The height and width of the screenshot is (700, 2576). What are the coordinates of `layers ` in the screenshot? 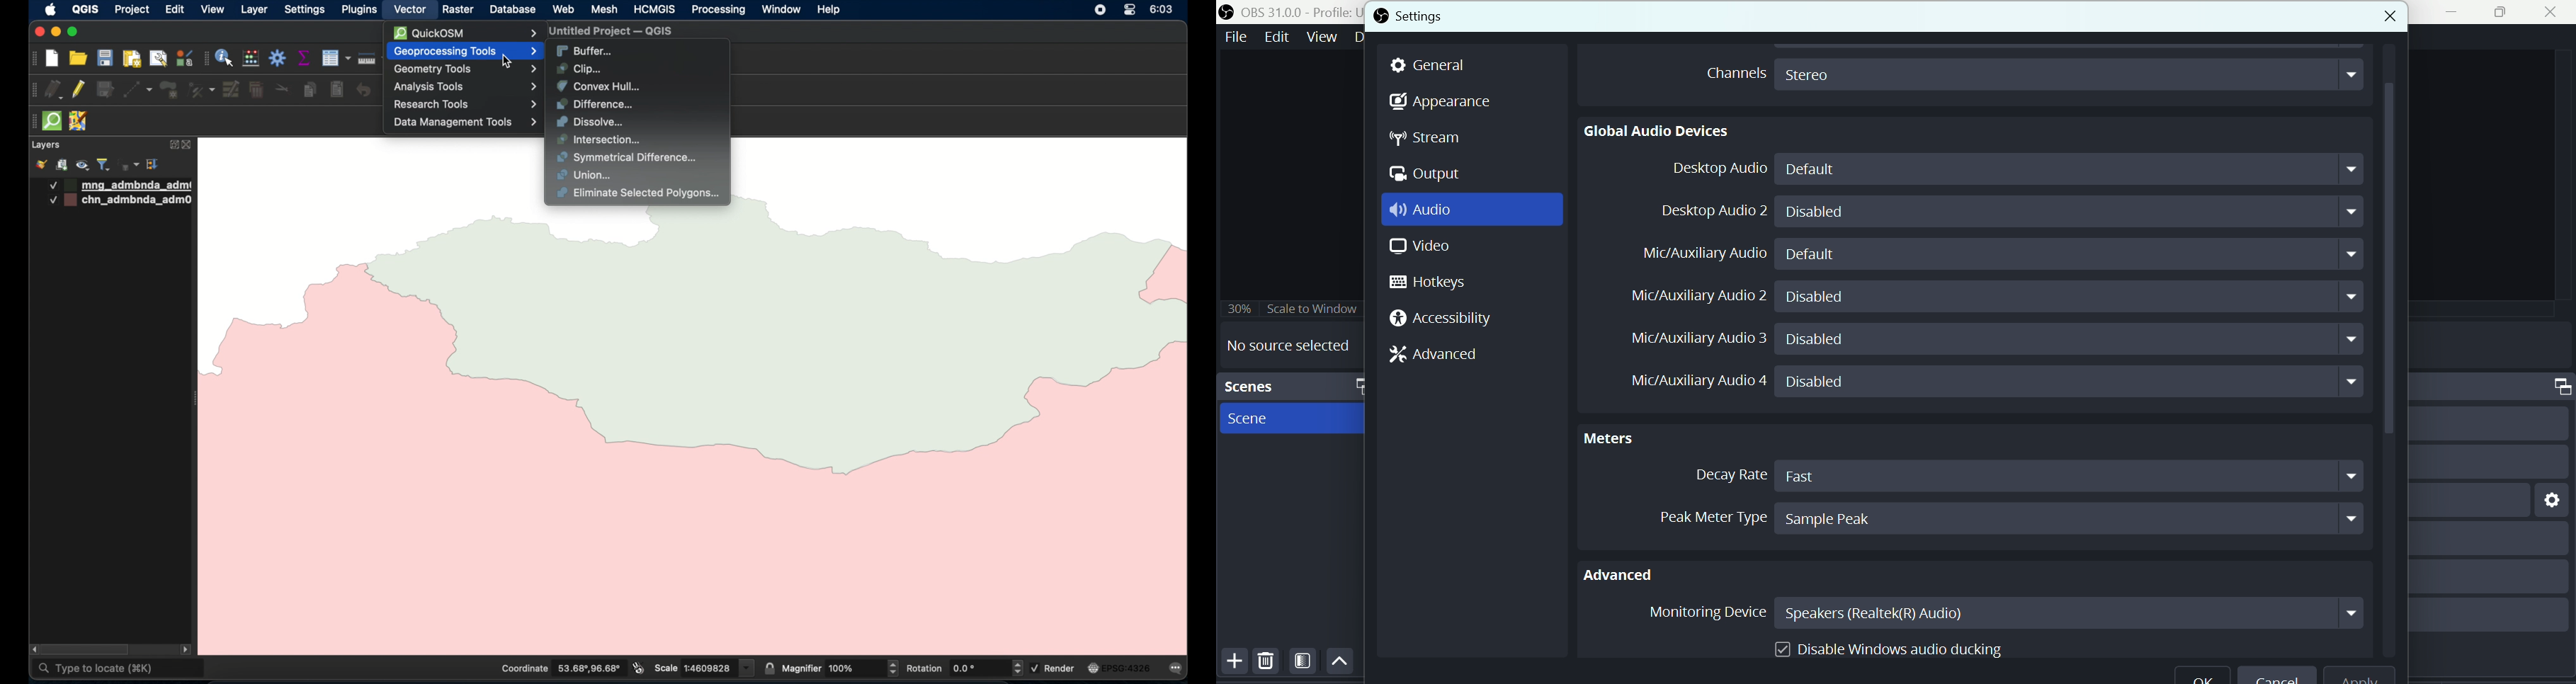 It's located at (45, 145).